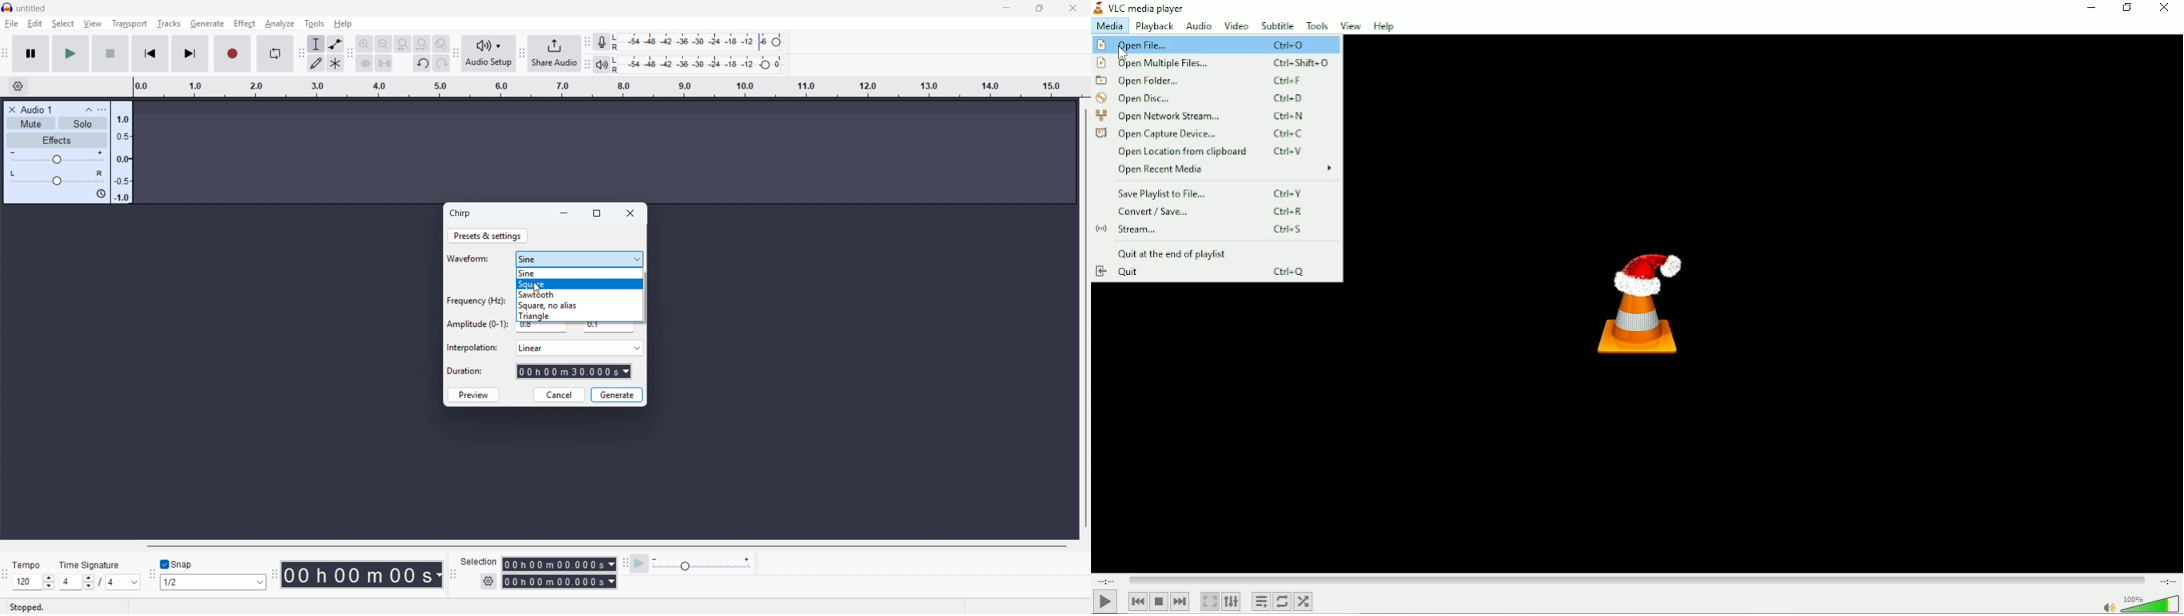  I want to click on select , so click(63, 23).